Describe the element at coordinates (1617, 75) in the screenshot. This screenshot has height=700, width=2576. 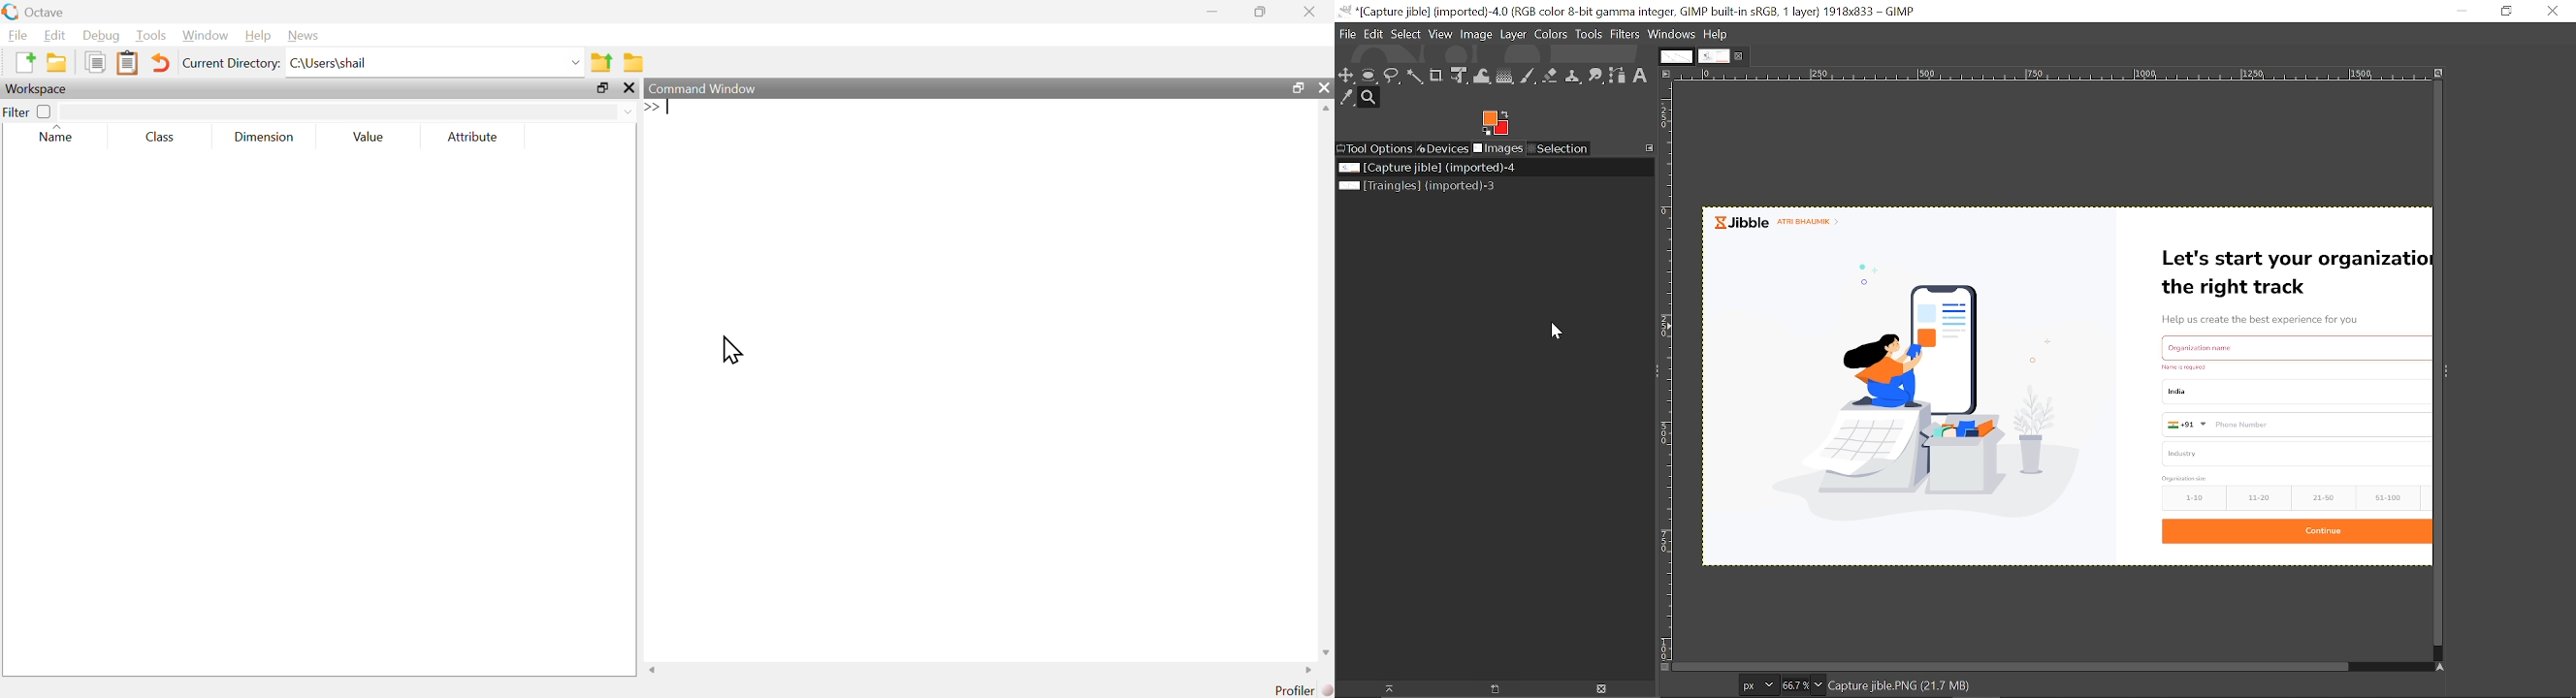
I see `paths tool` at that location.